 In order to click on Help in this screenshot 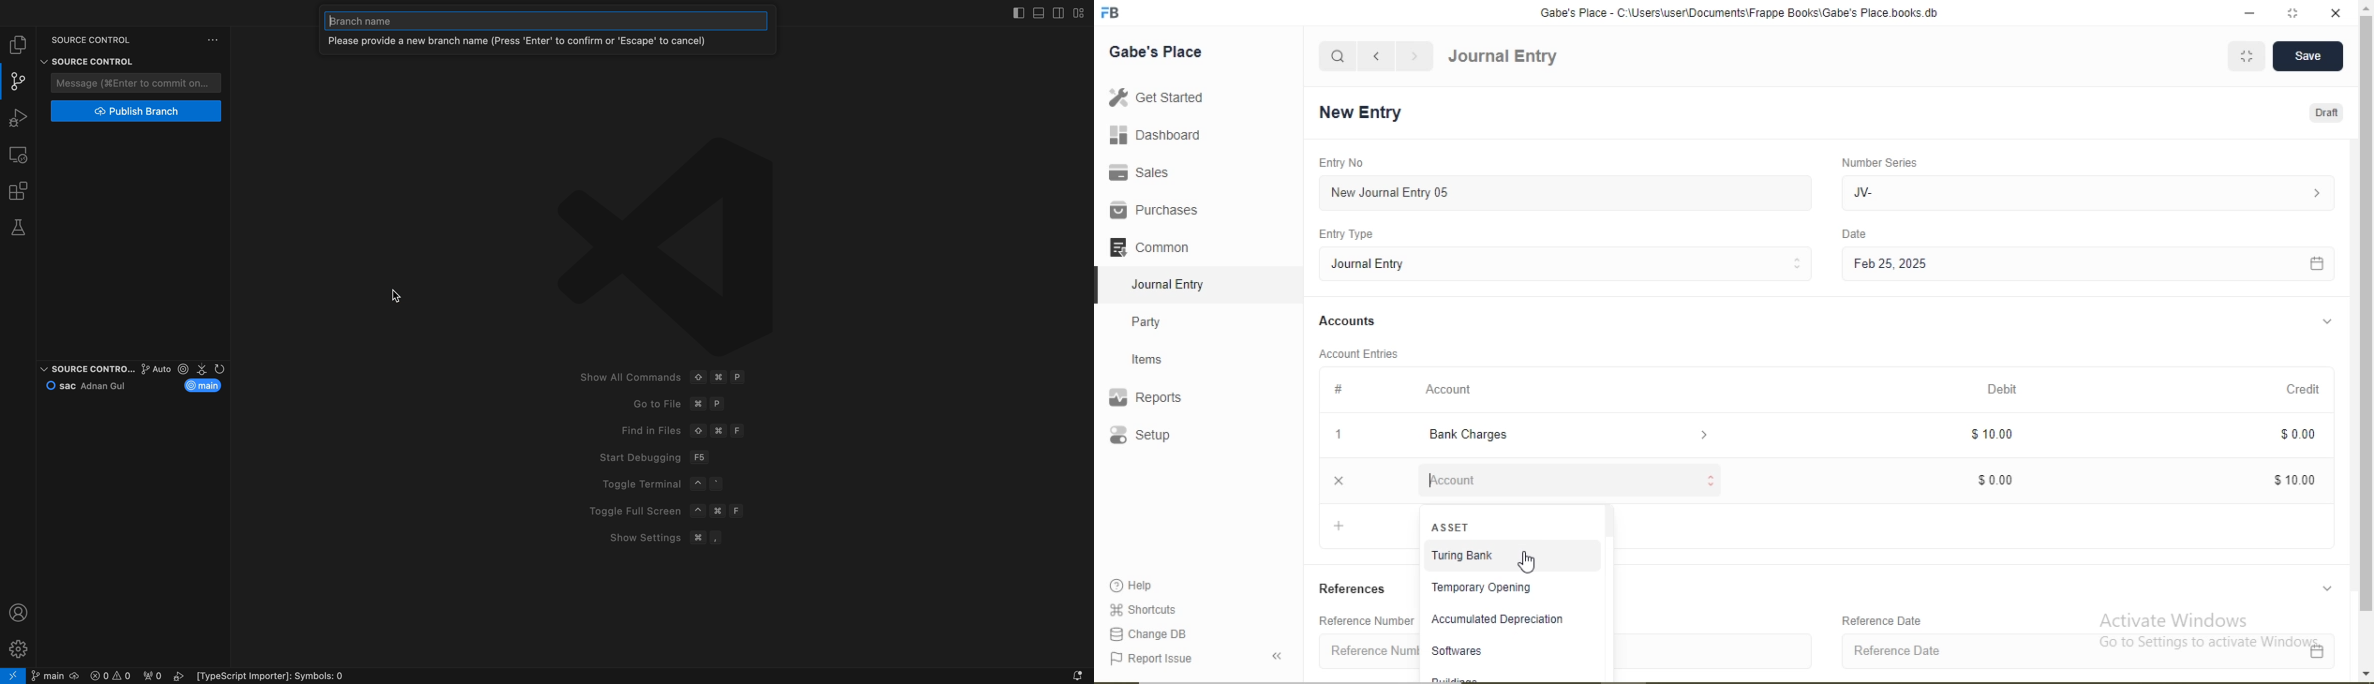, I will do `click(1140, 586)`.